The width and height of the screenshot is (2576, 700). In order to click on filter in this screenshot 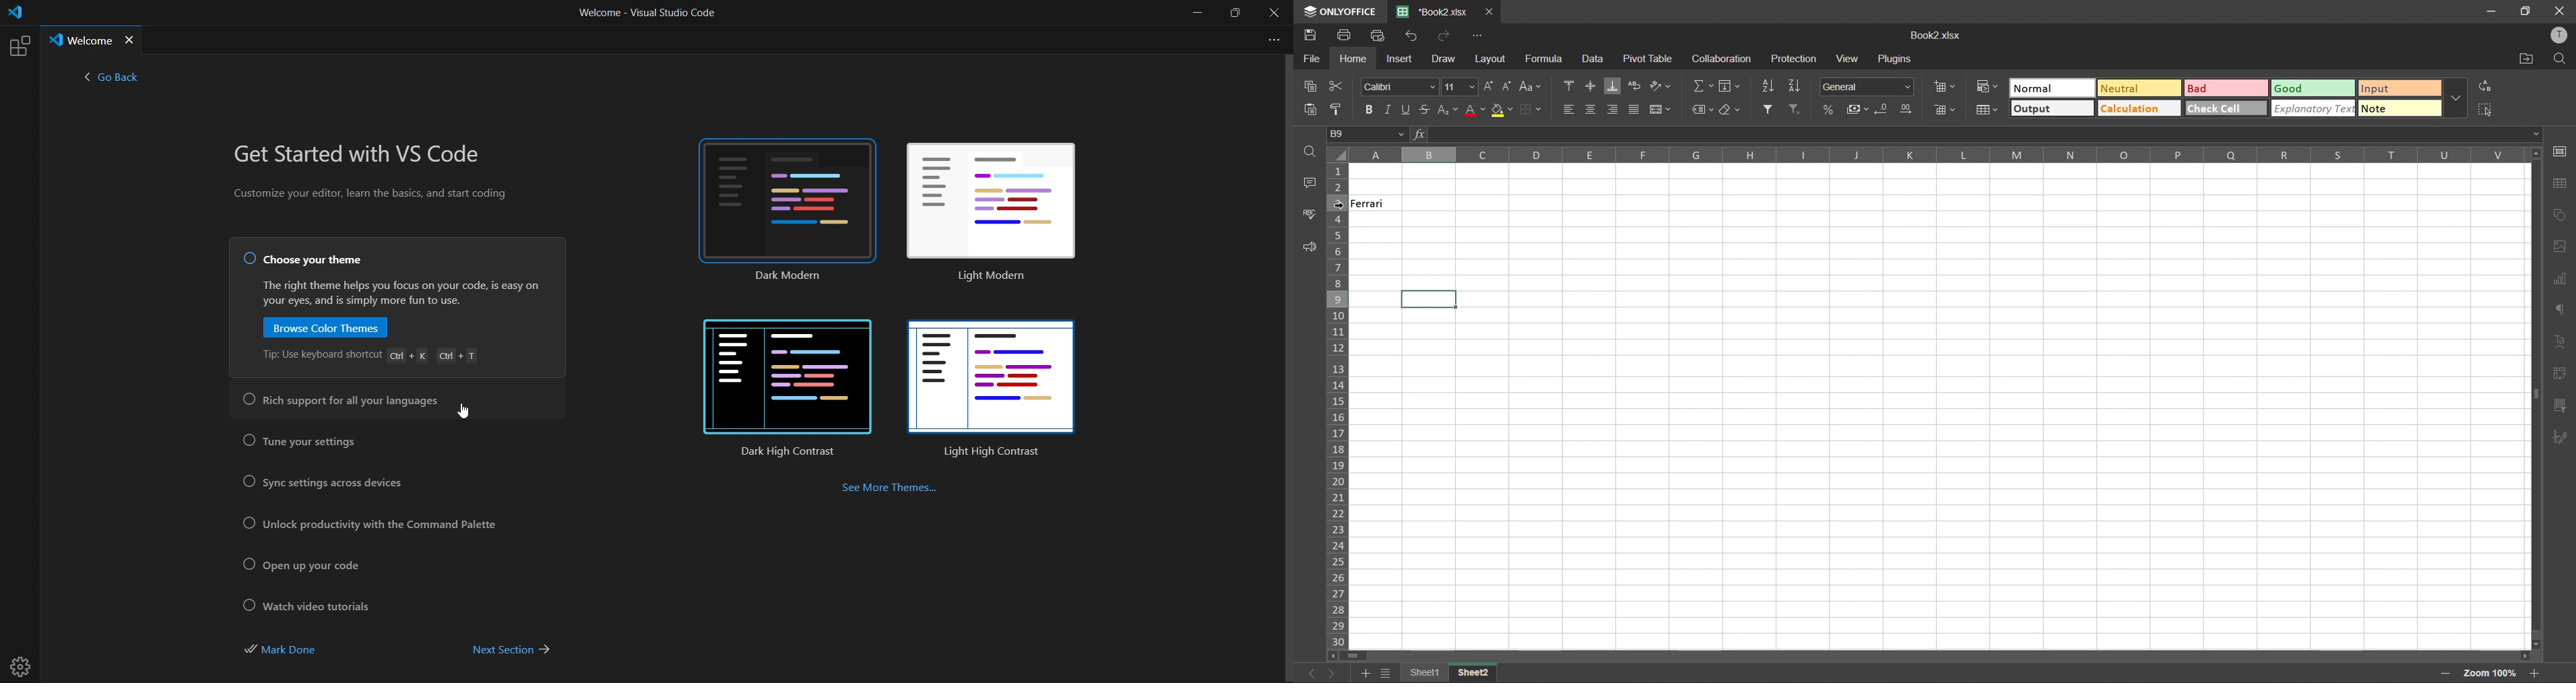, I will do `click(1771, 110)`.